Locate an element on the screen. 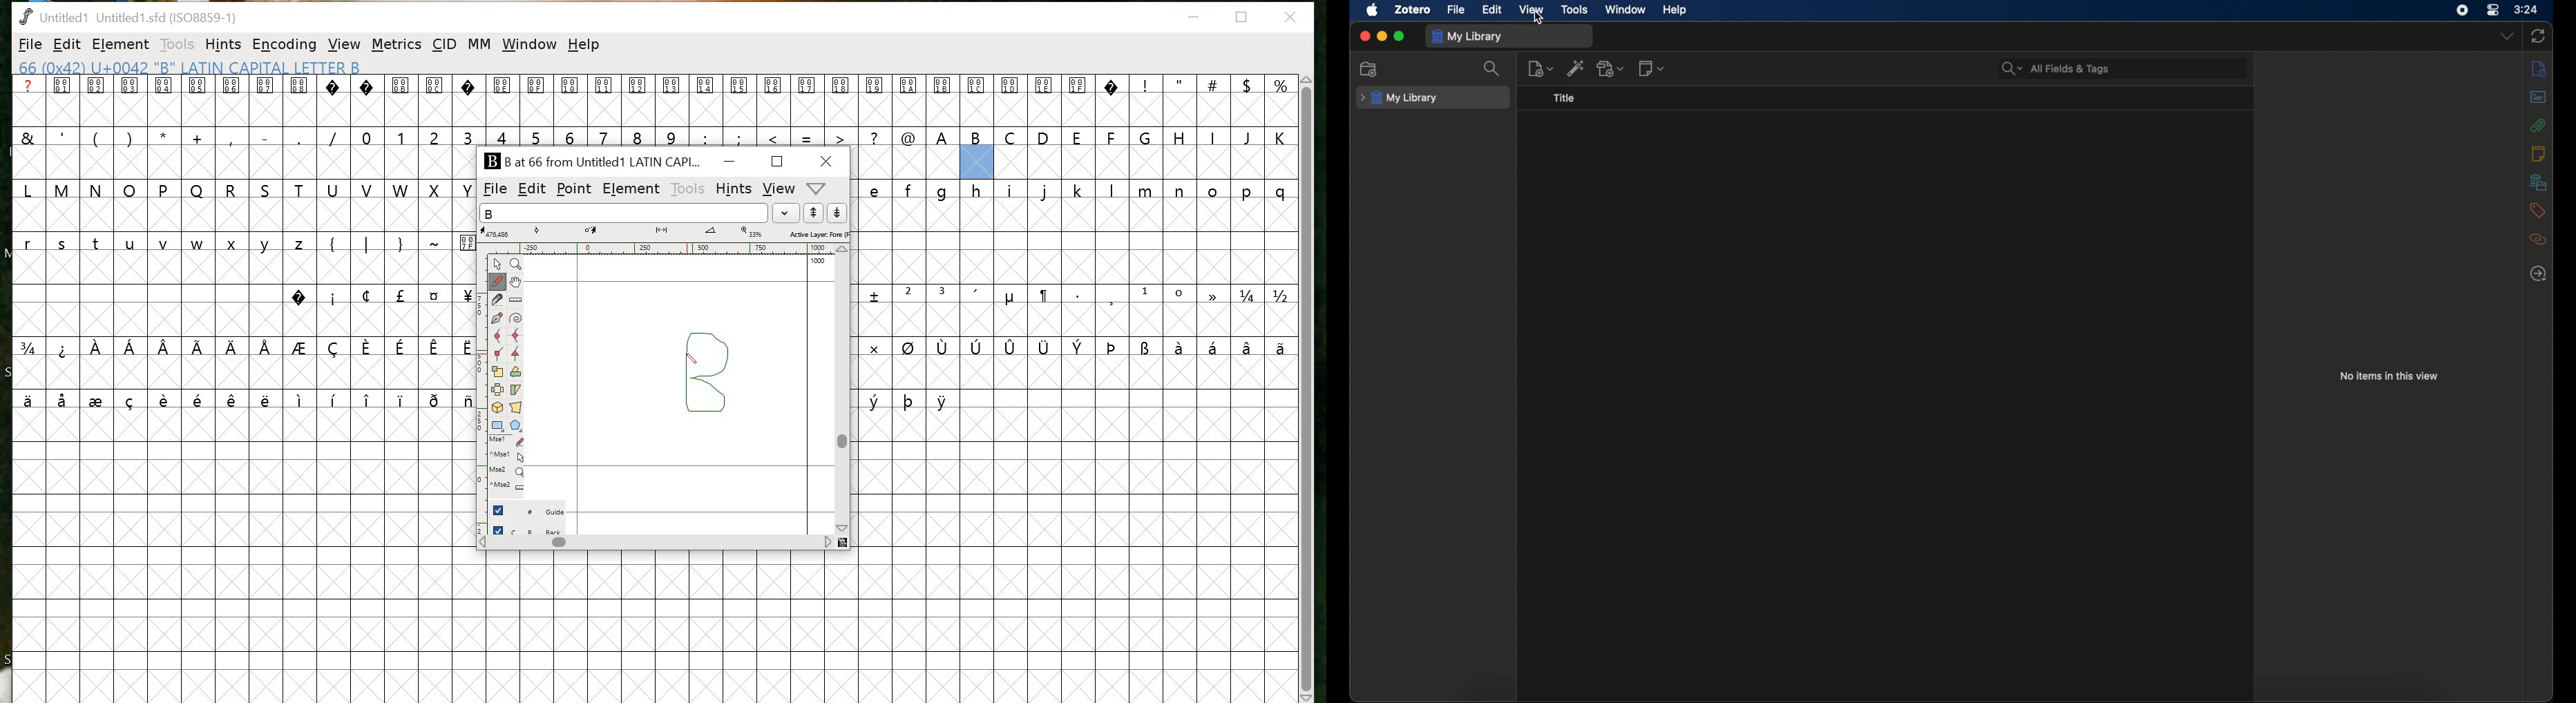 Image resolution: width=2576 pixels, height=728 pixels. info is located at coordinates (2540, 68).